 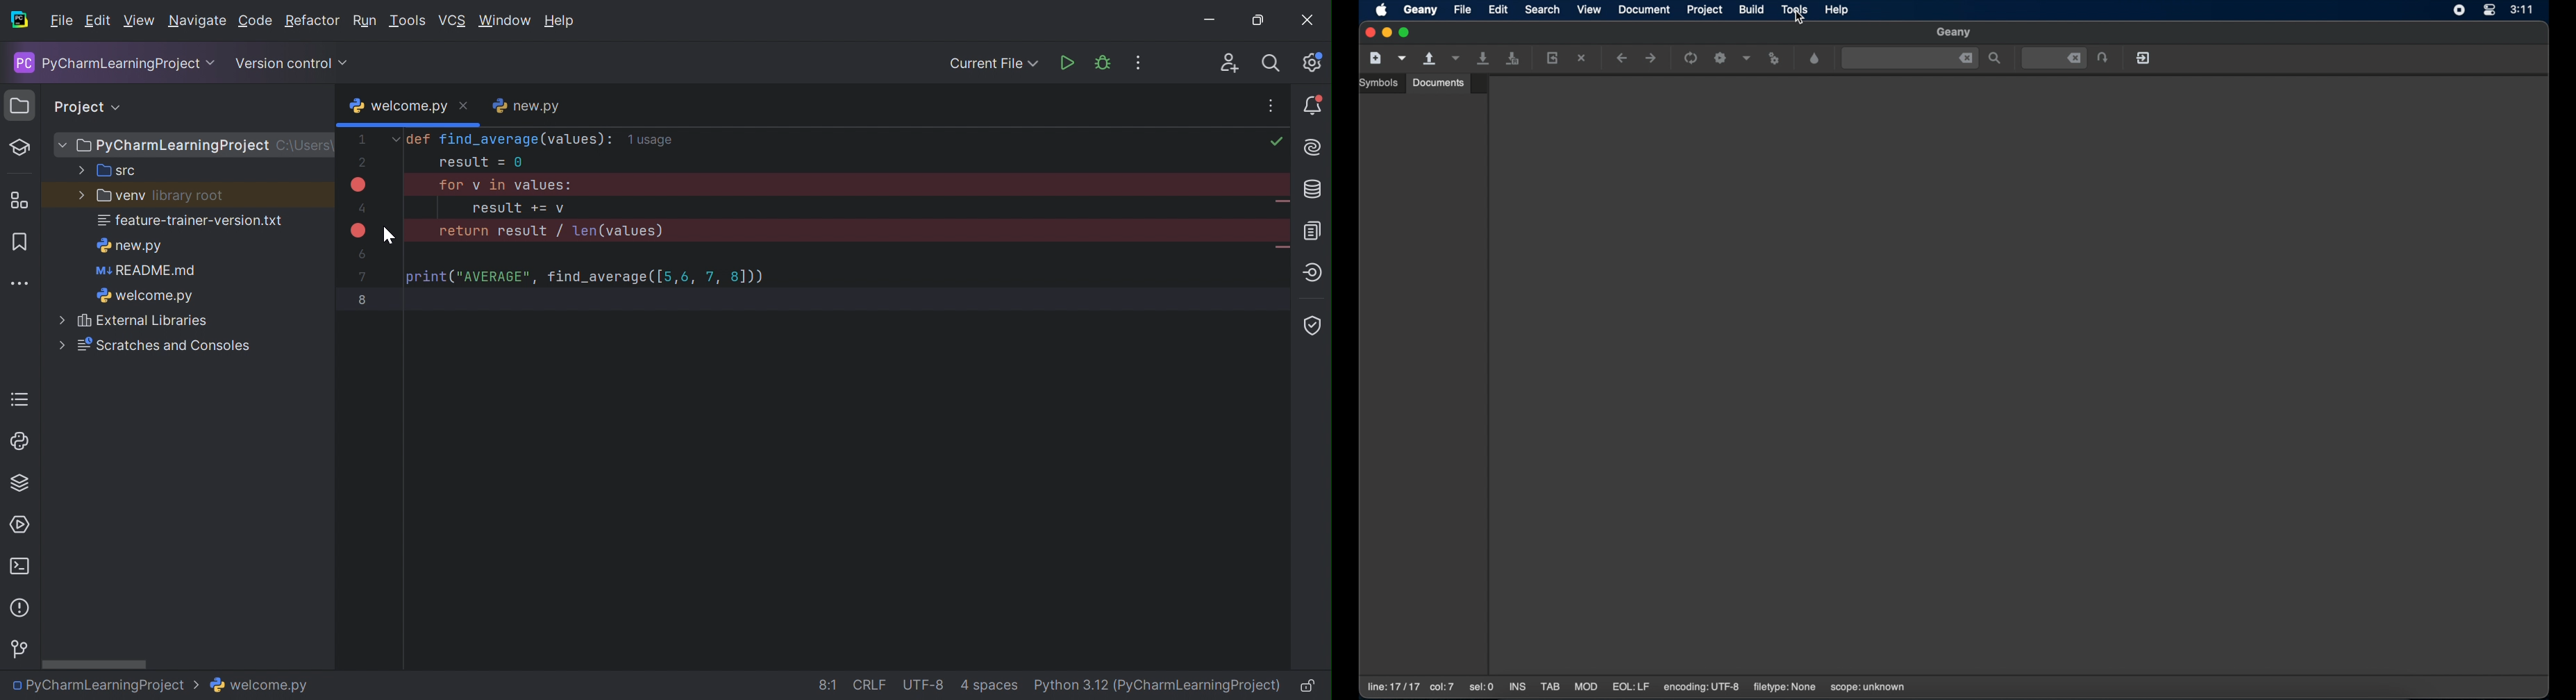 I want to click on Restore down, so click(x=1257, y=22).